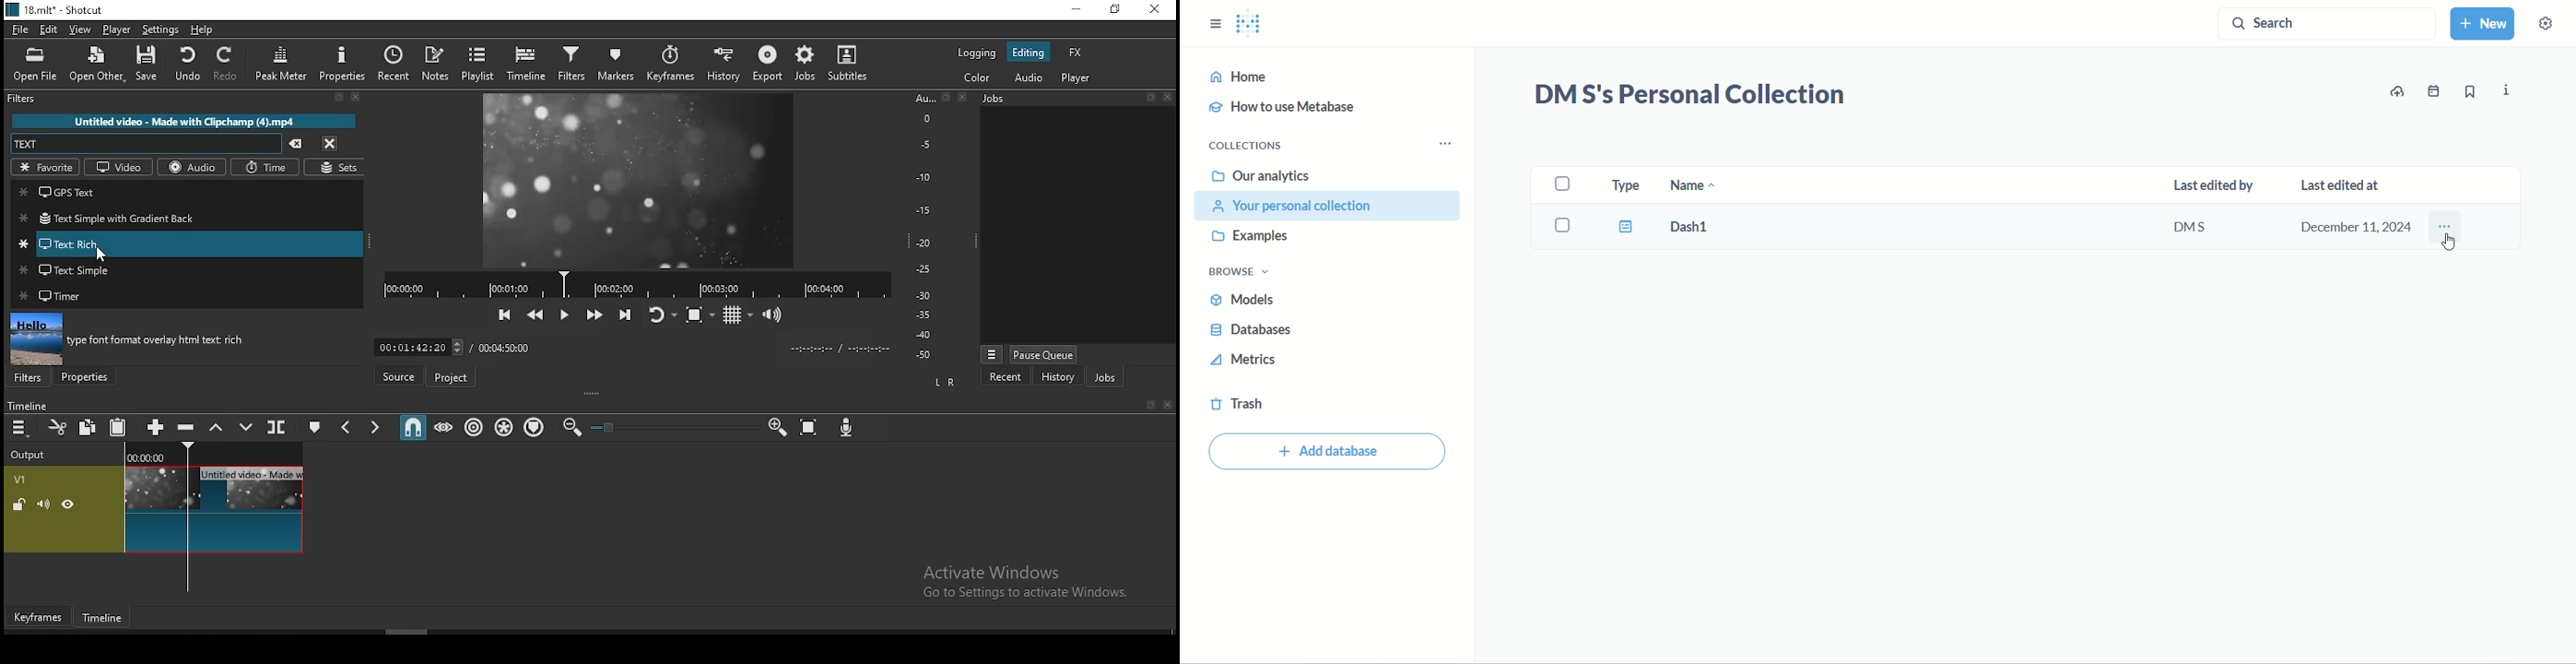 The image size is (2576, 672). Describe the element at coordinates (473, 427) in the screenshot. I see `ripple` at that location.